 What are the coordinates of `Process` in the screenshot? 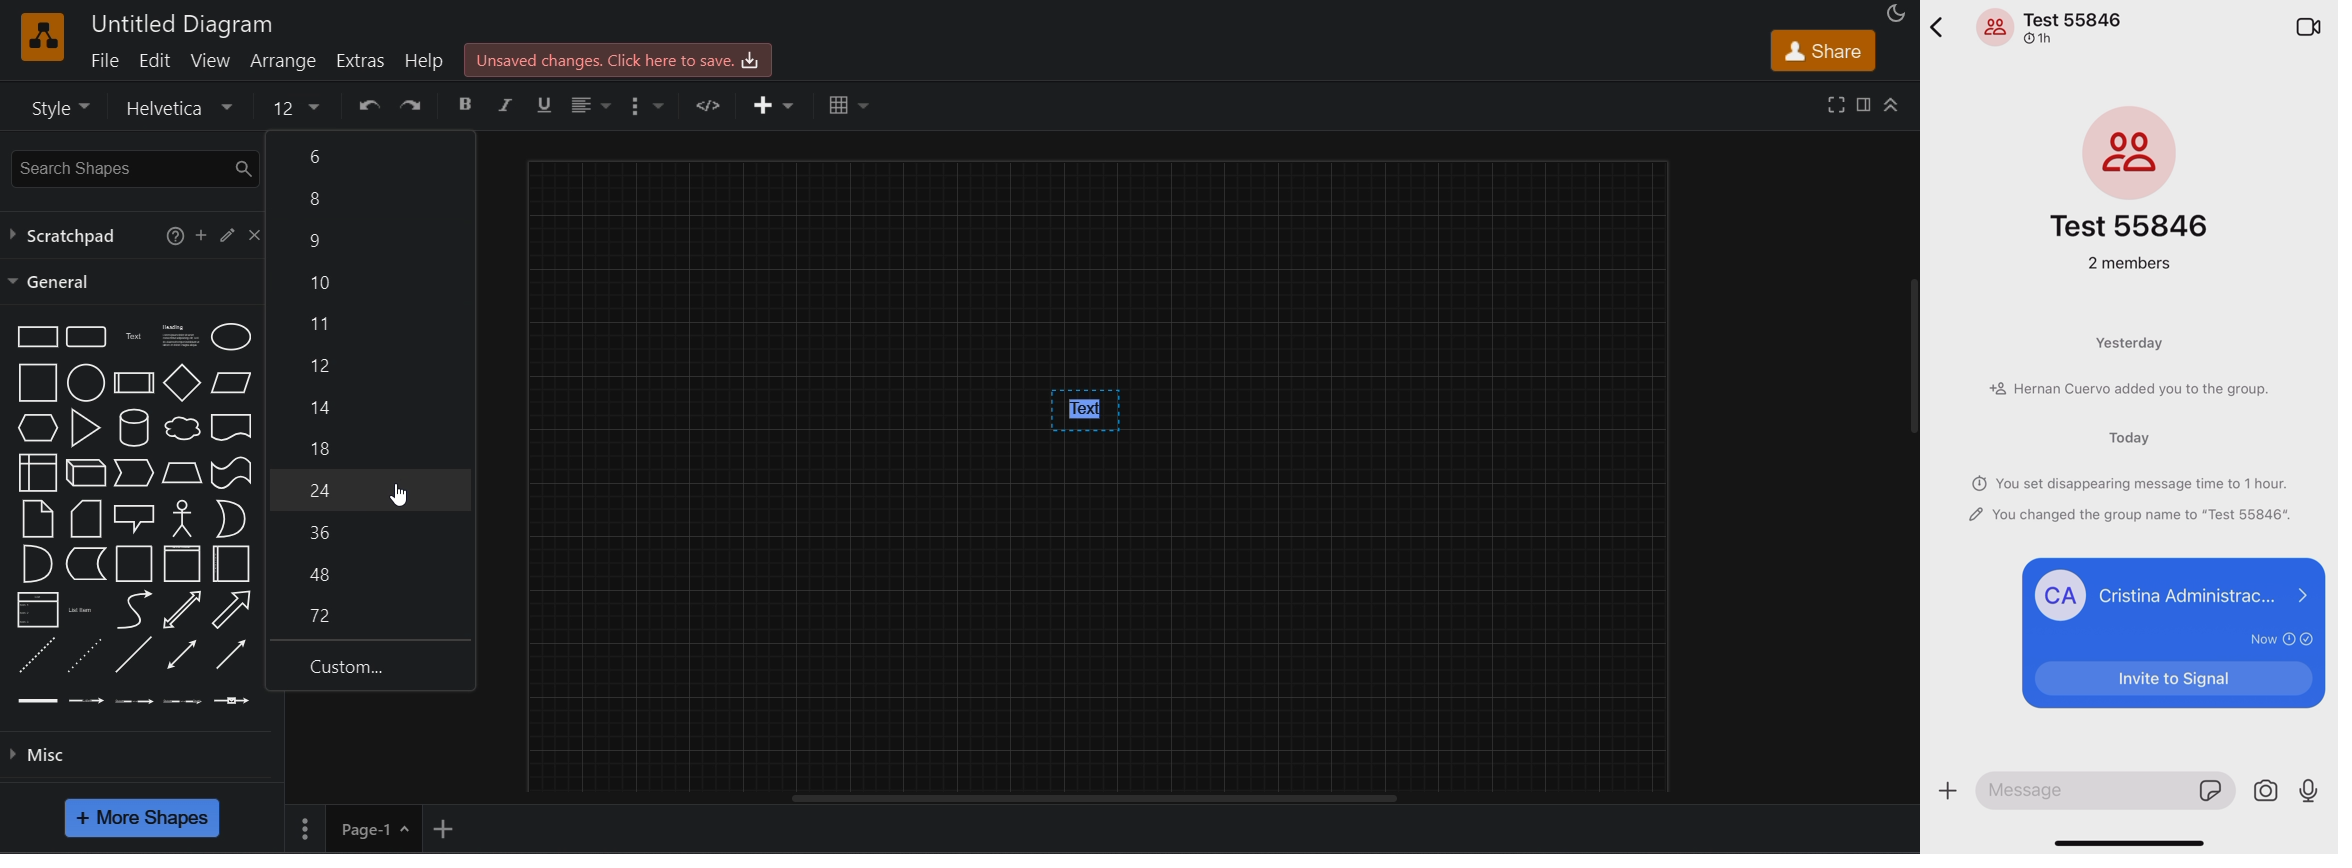 It's located at (134, 383).